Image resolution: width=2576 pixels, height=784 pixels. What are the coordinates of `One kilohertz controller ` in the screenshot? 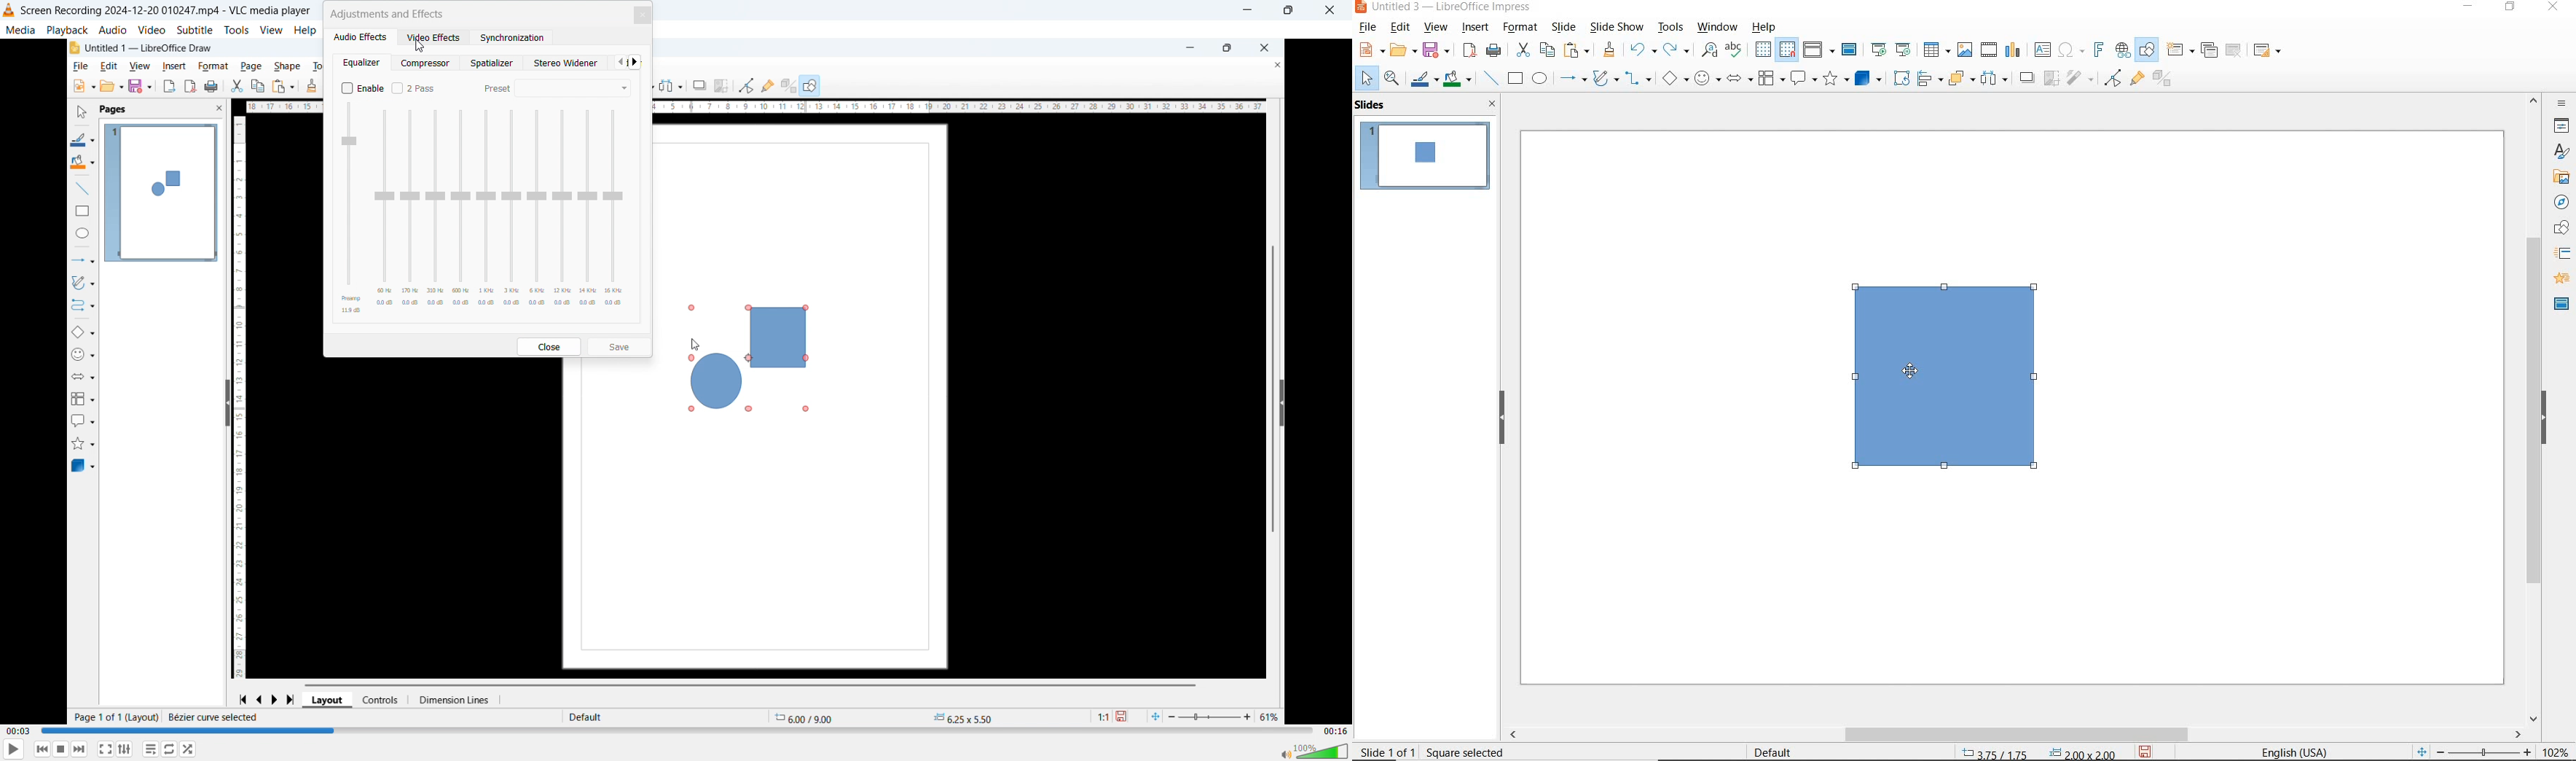 It's located at (487, 211).